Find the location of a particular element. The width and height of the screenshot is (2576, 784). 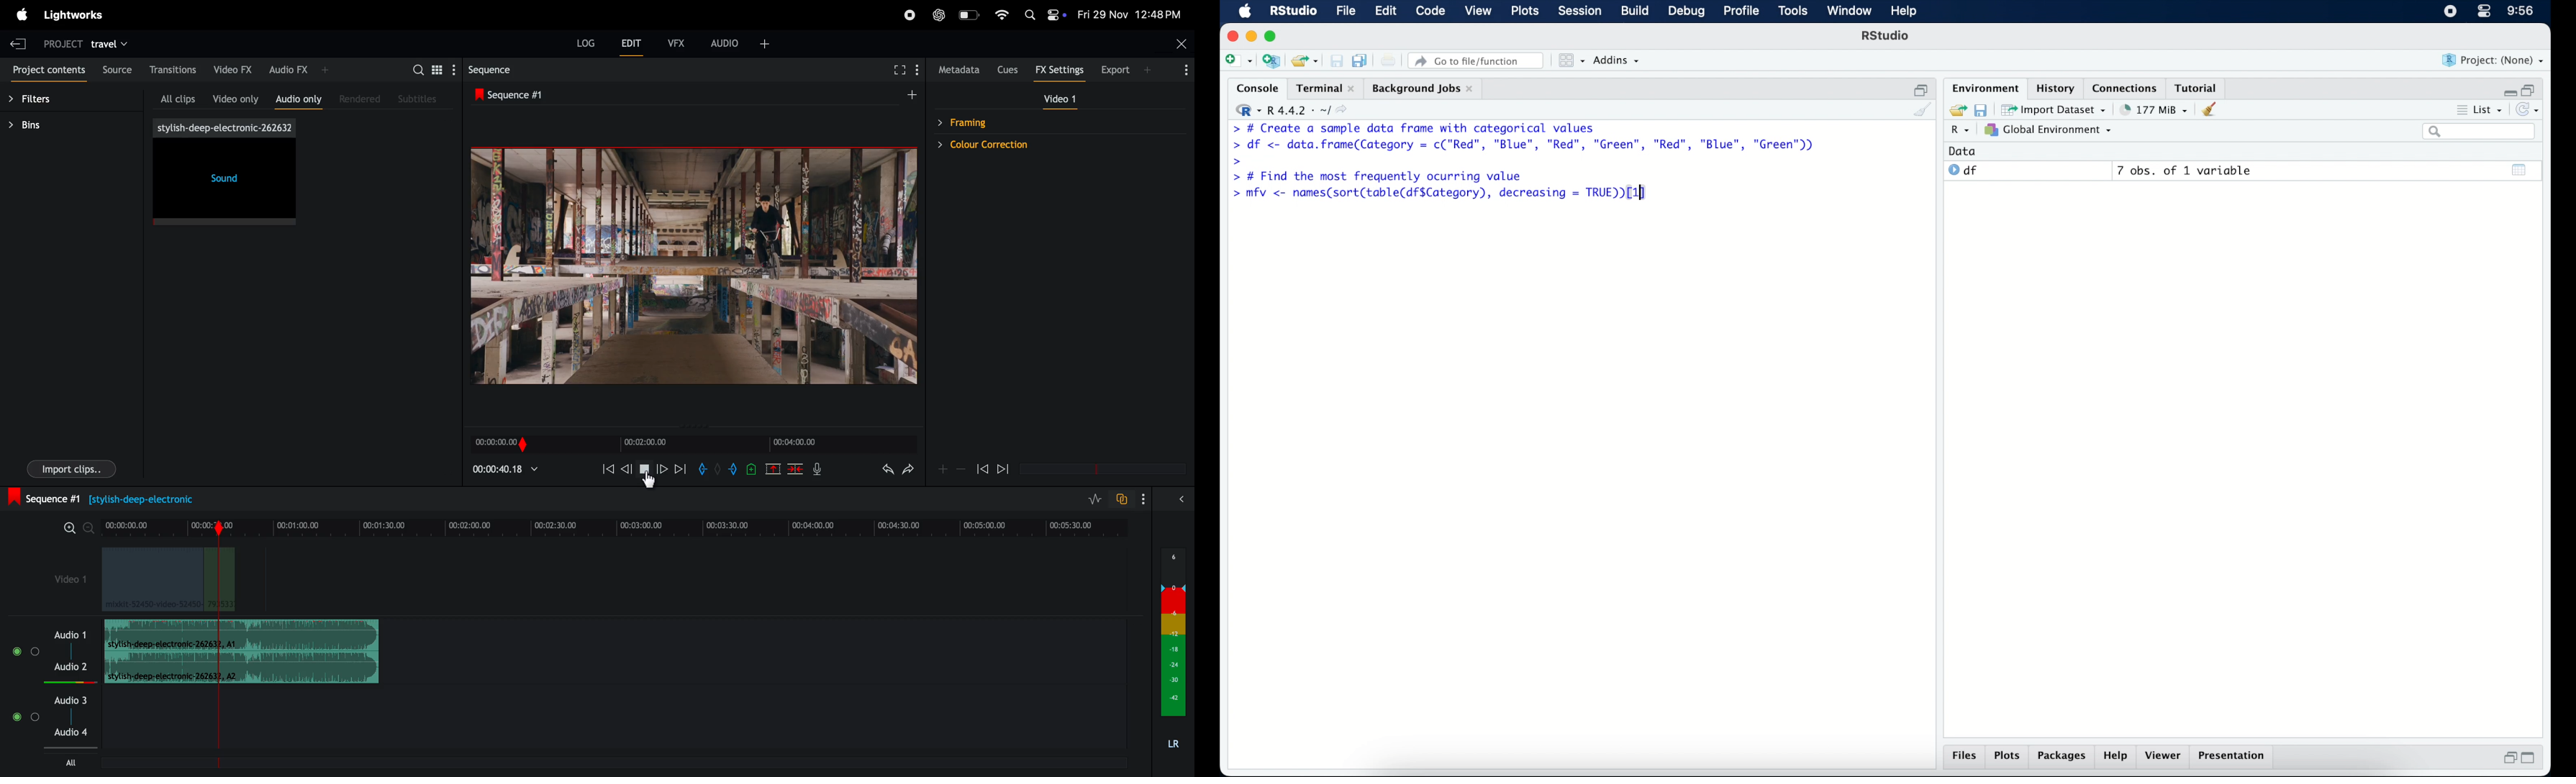

export is located at coordinates (1127, 69).